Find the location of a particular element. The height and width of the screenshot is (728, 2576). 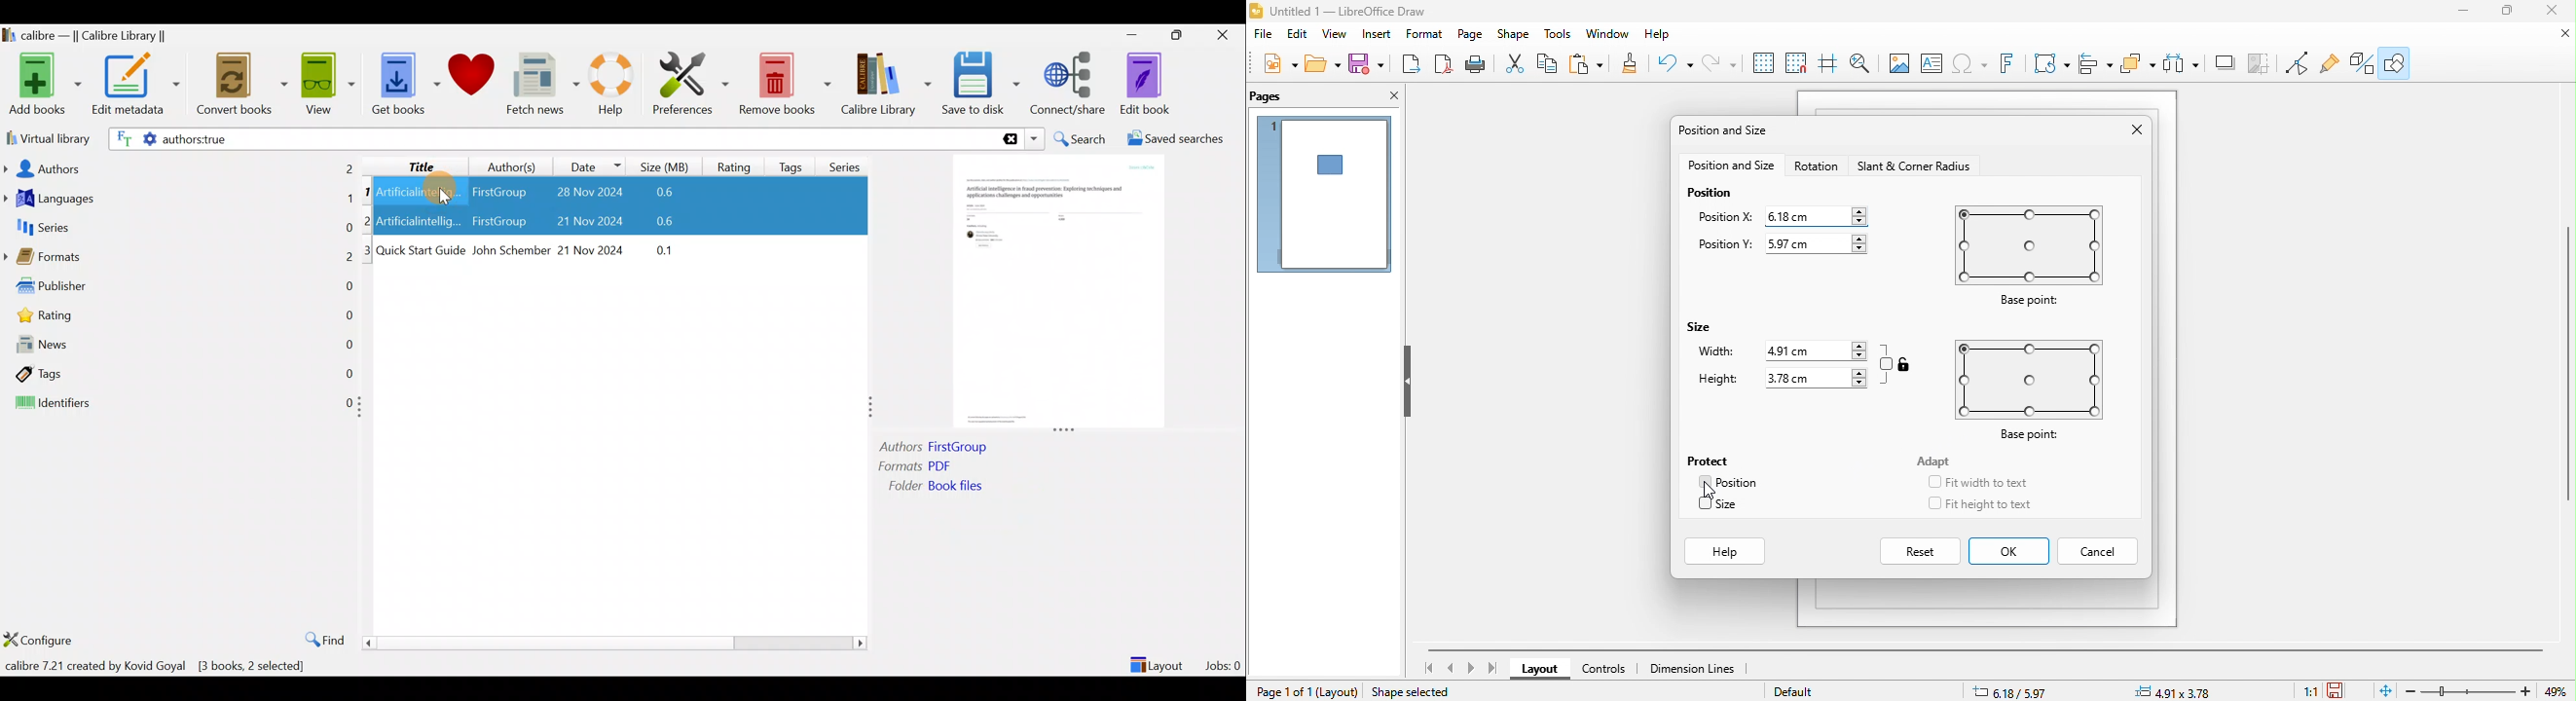

size is located at coordinates (1701, 327).